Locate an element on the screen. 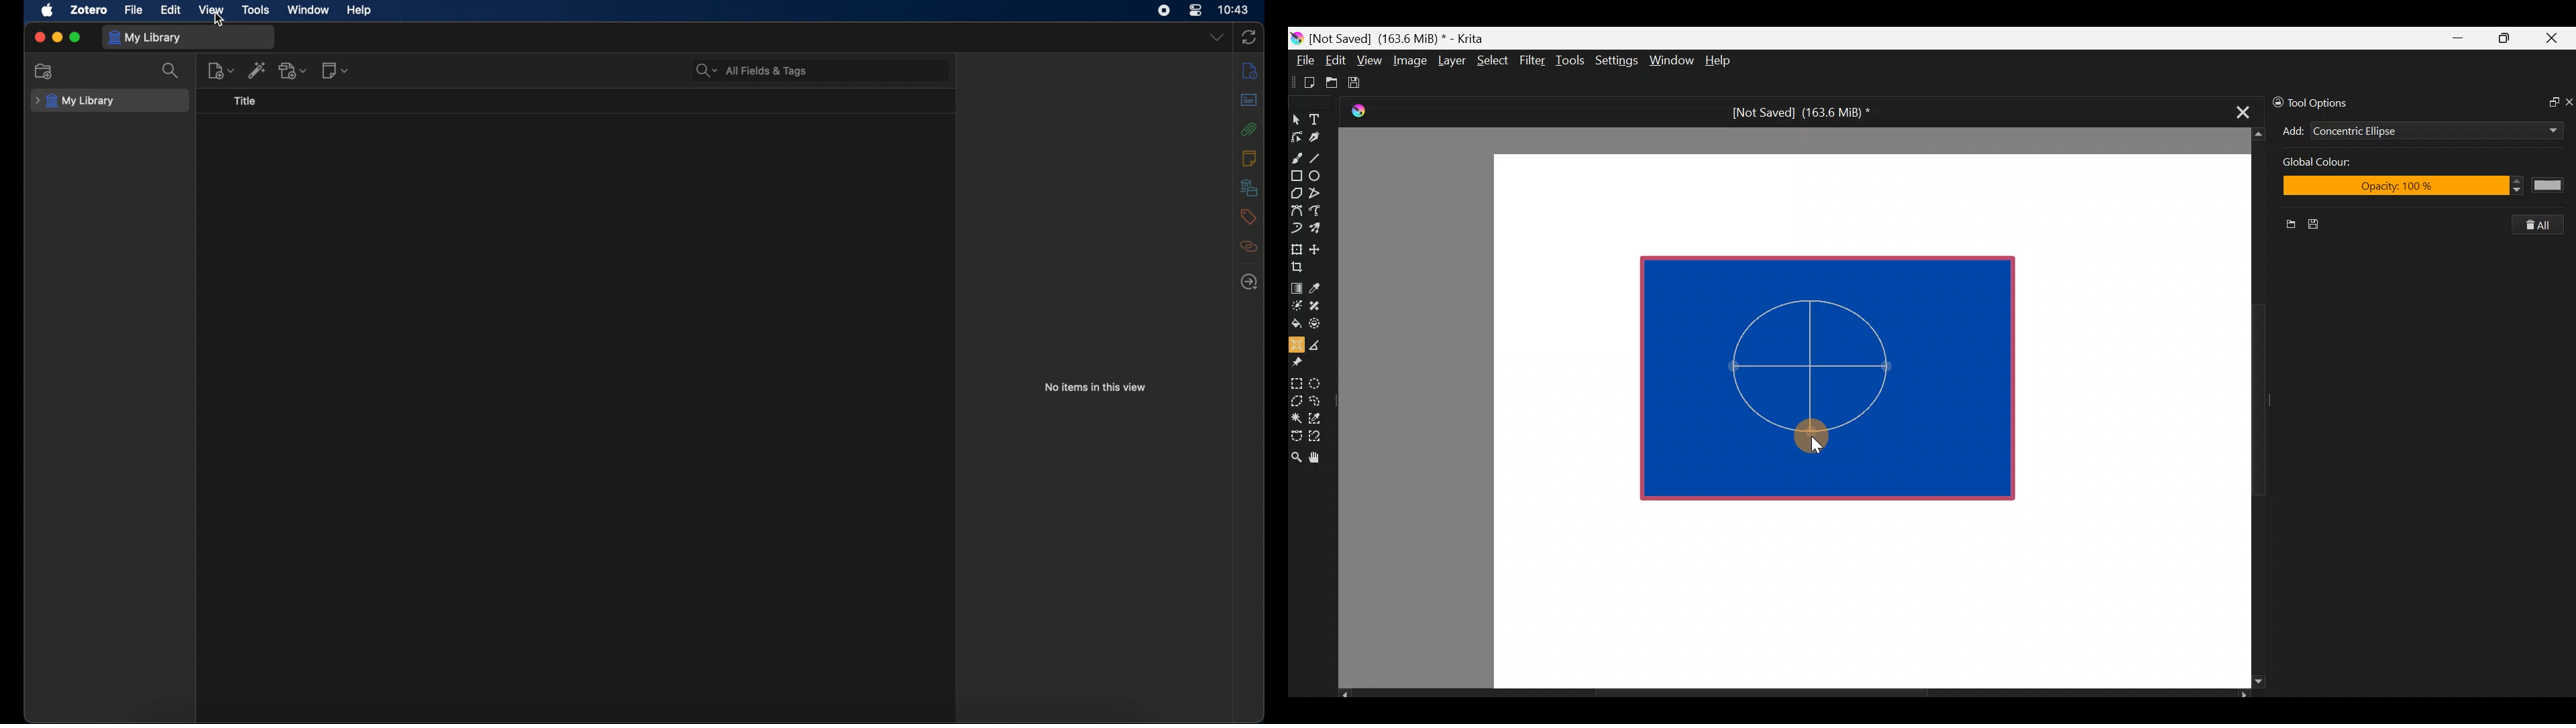  Ellipse tool is located at coordinates (1321, 174).